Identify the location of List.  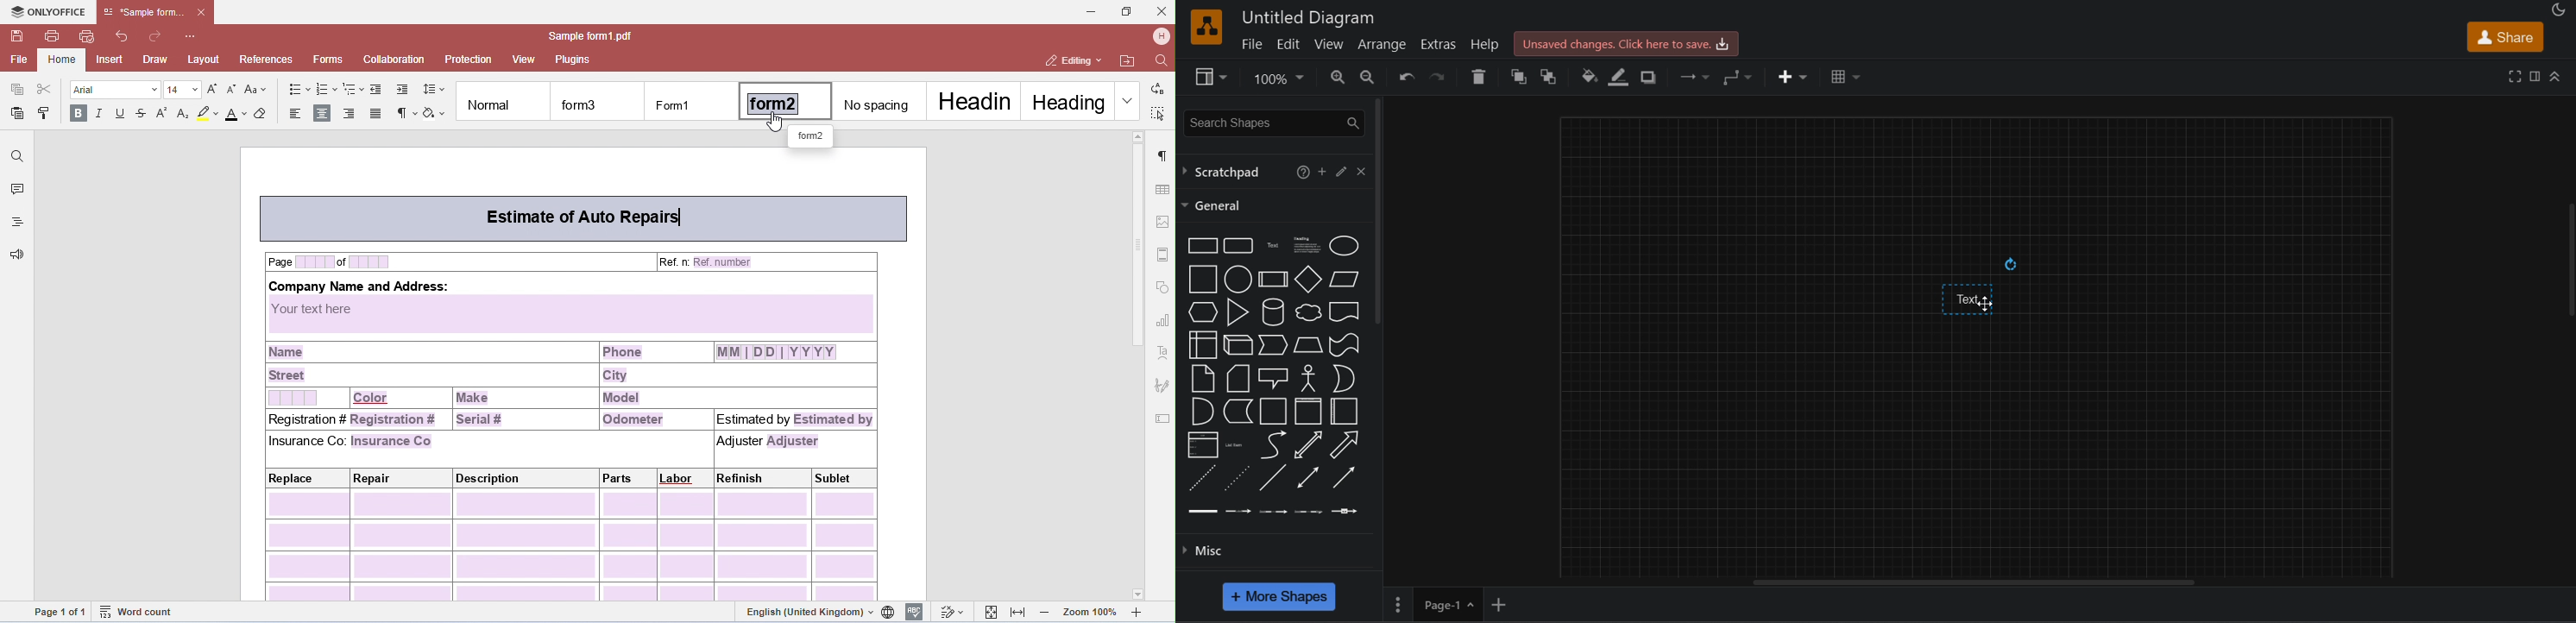
(1203, 445).